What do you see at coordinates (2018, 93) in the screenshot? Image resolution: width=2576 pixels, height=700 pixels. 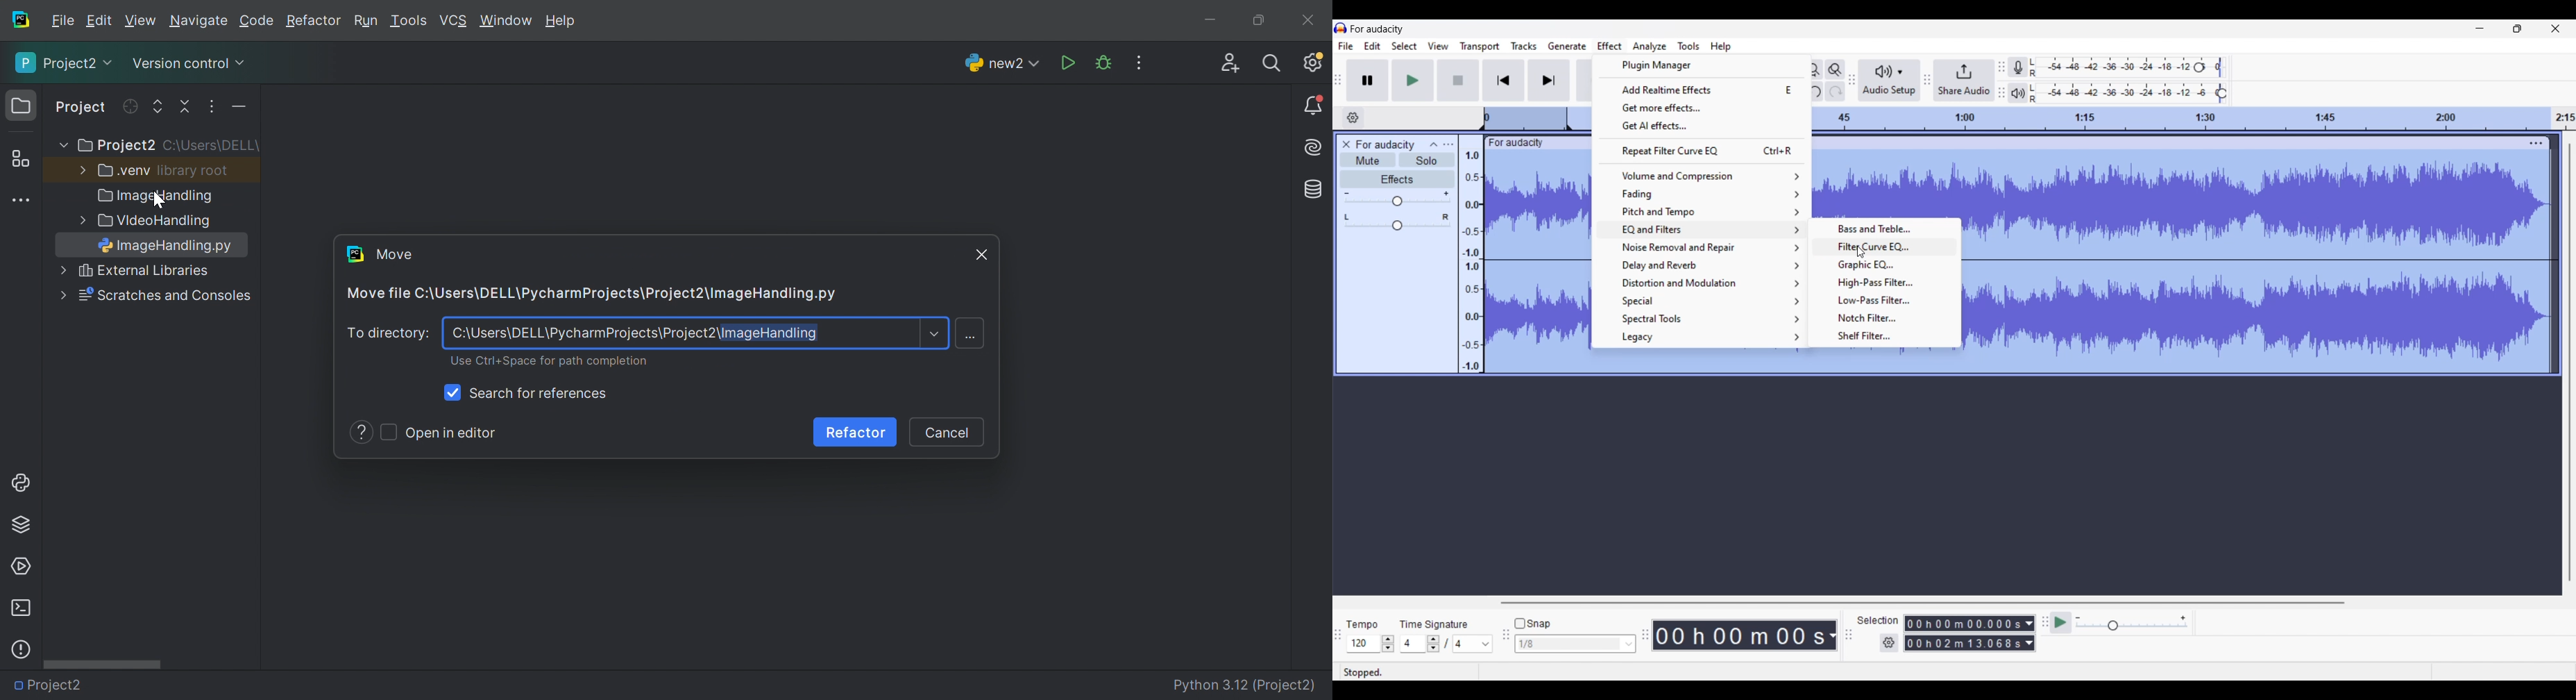 I see `Playback meter` at bounding box center [2018, 93].